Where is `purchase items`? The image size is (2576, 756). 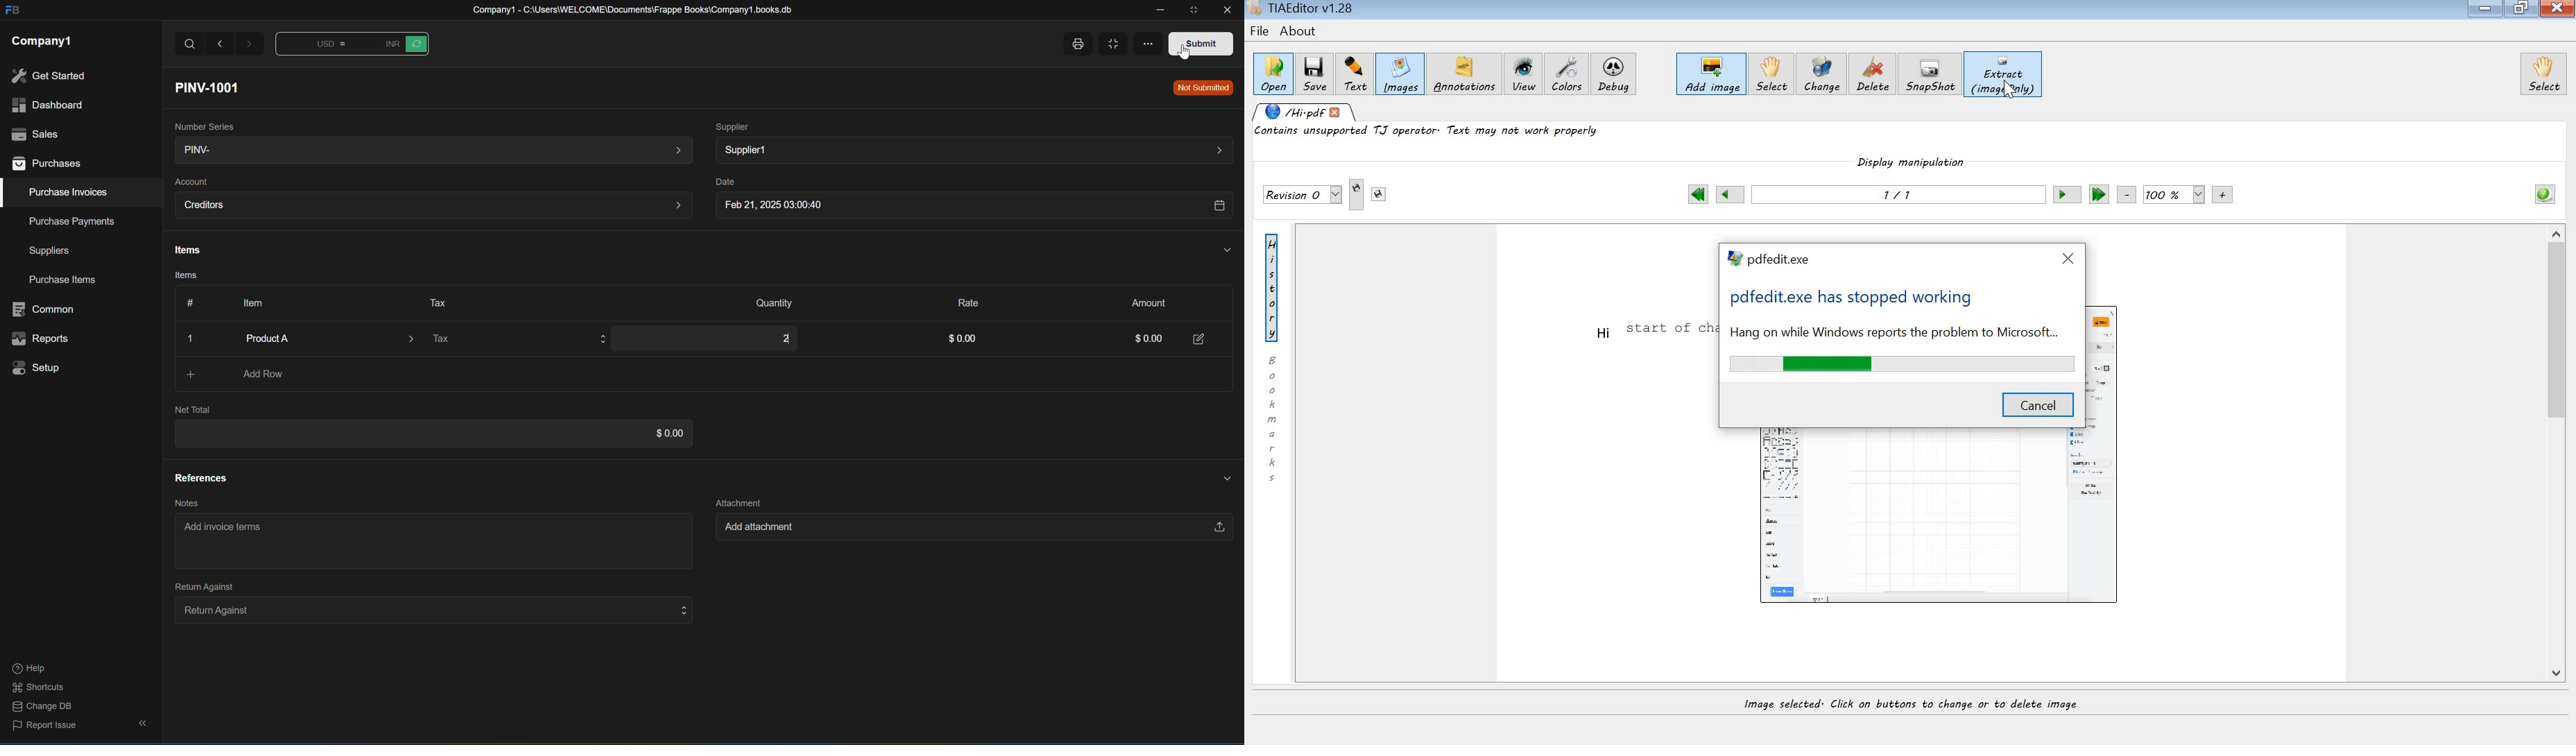
purchase items is located at coordinates (65, 281).